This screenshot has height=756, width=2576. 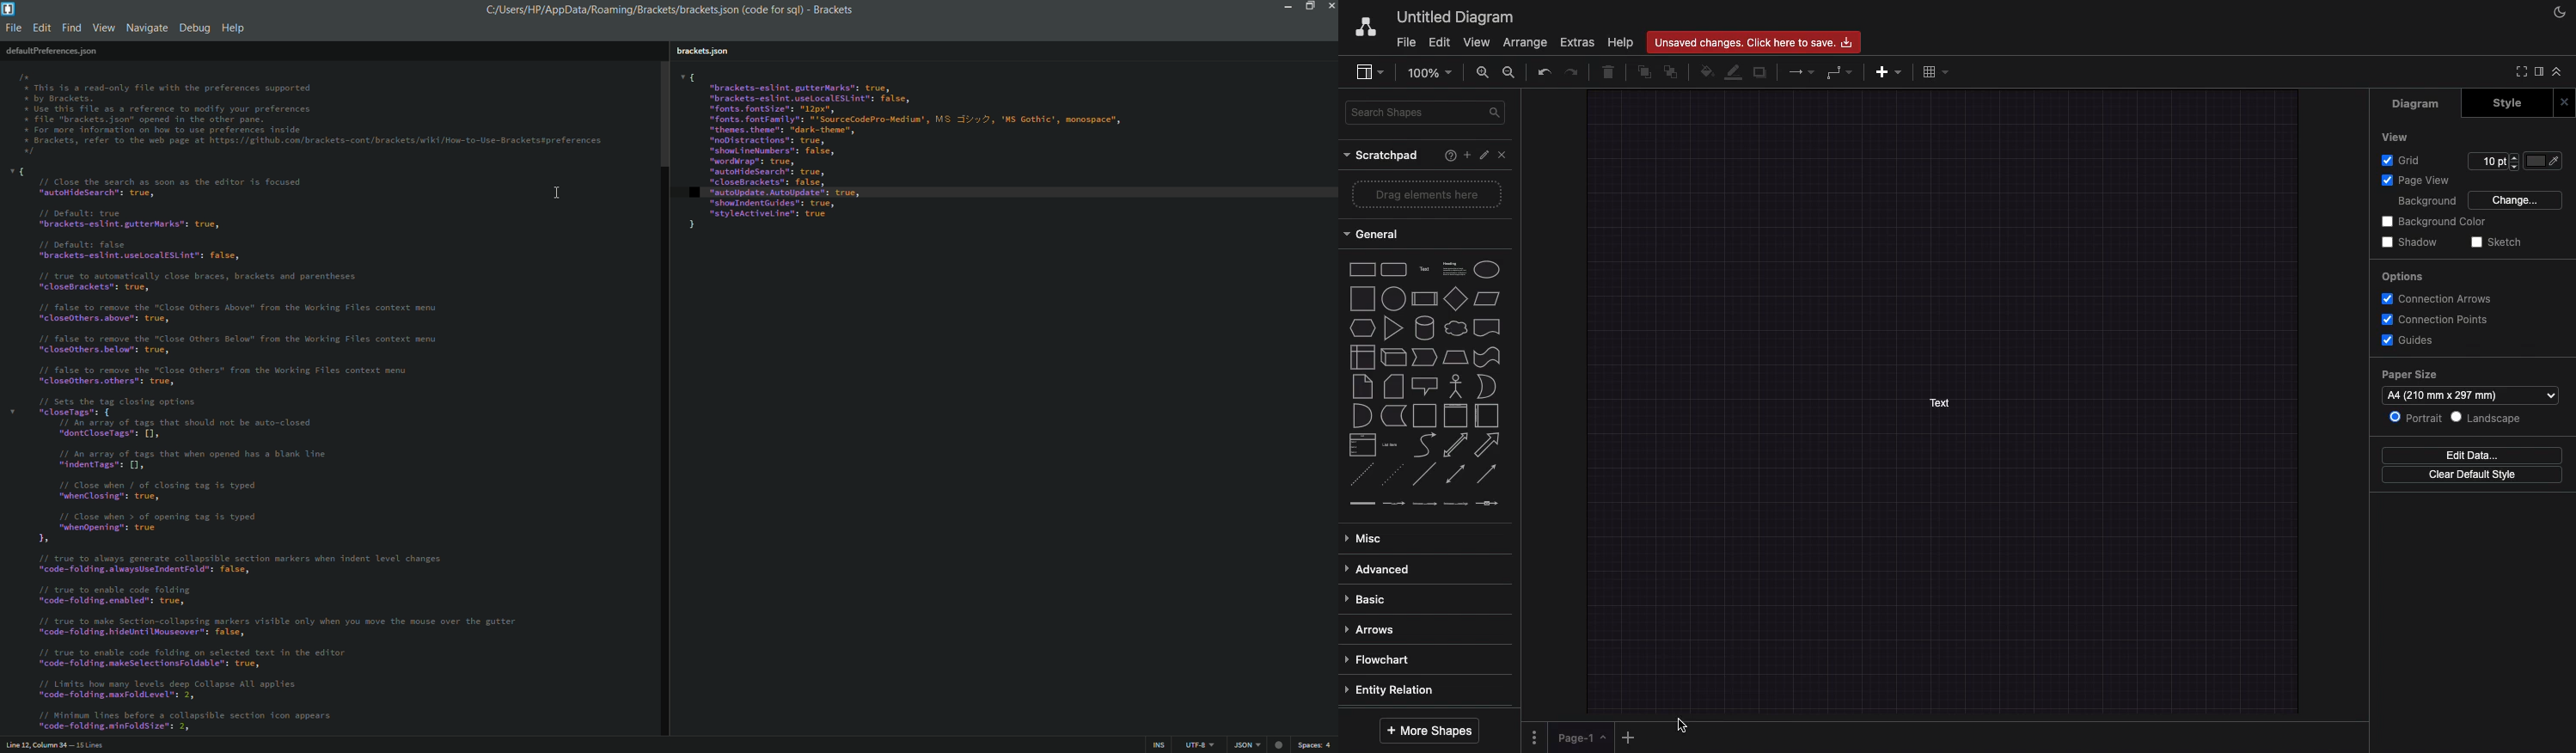 I want to click on Page view, so click(x=2417, y=181).